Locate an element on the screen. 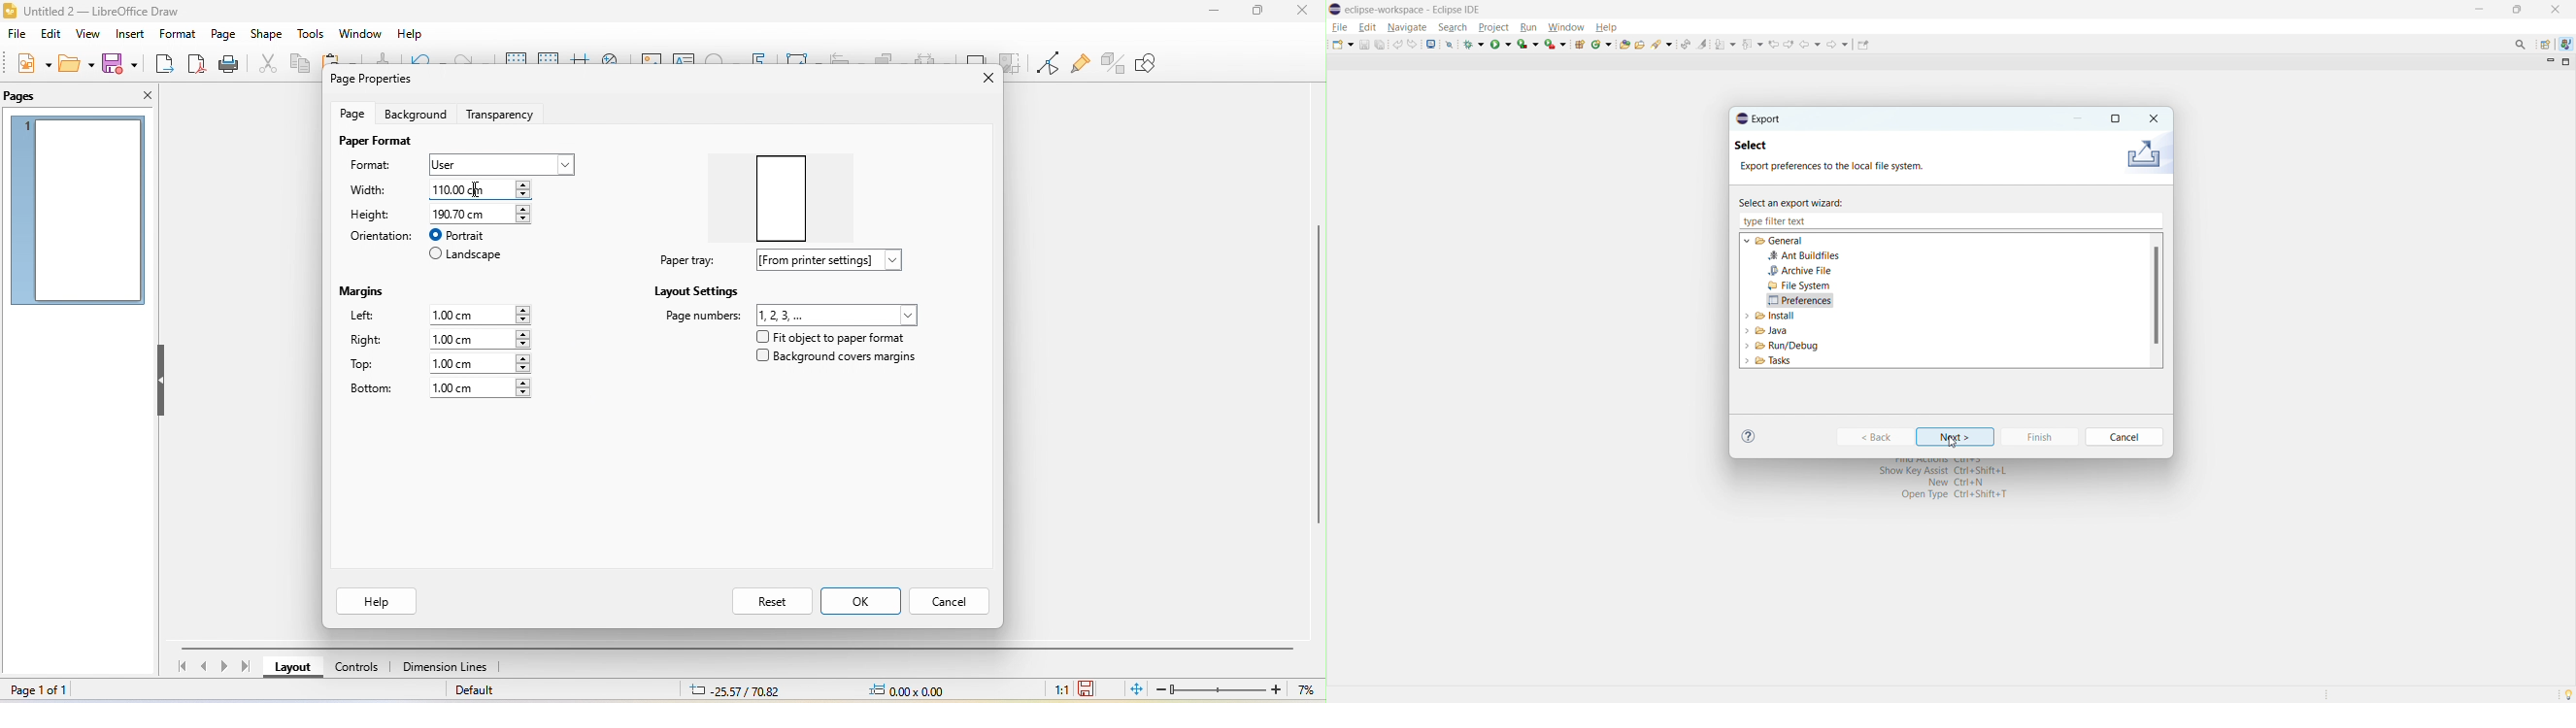 This screenshot has width=2576, height=728. 1.00 cm is located at coordinates (481, 388).